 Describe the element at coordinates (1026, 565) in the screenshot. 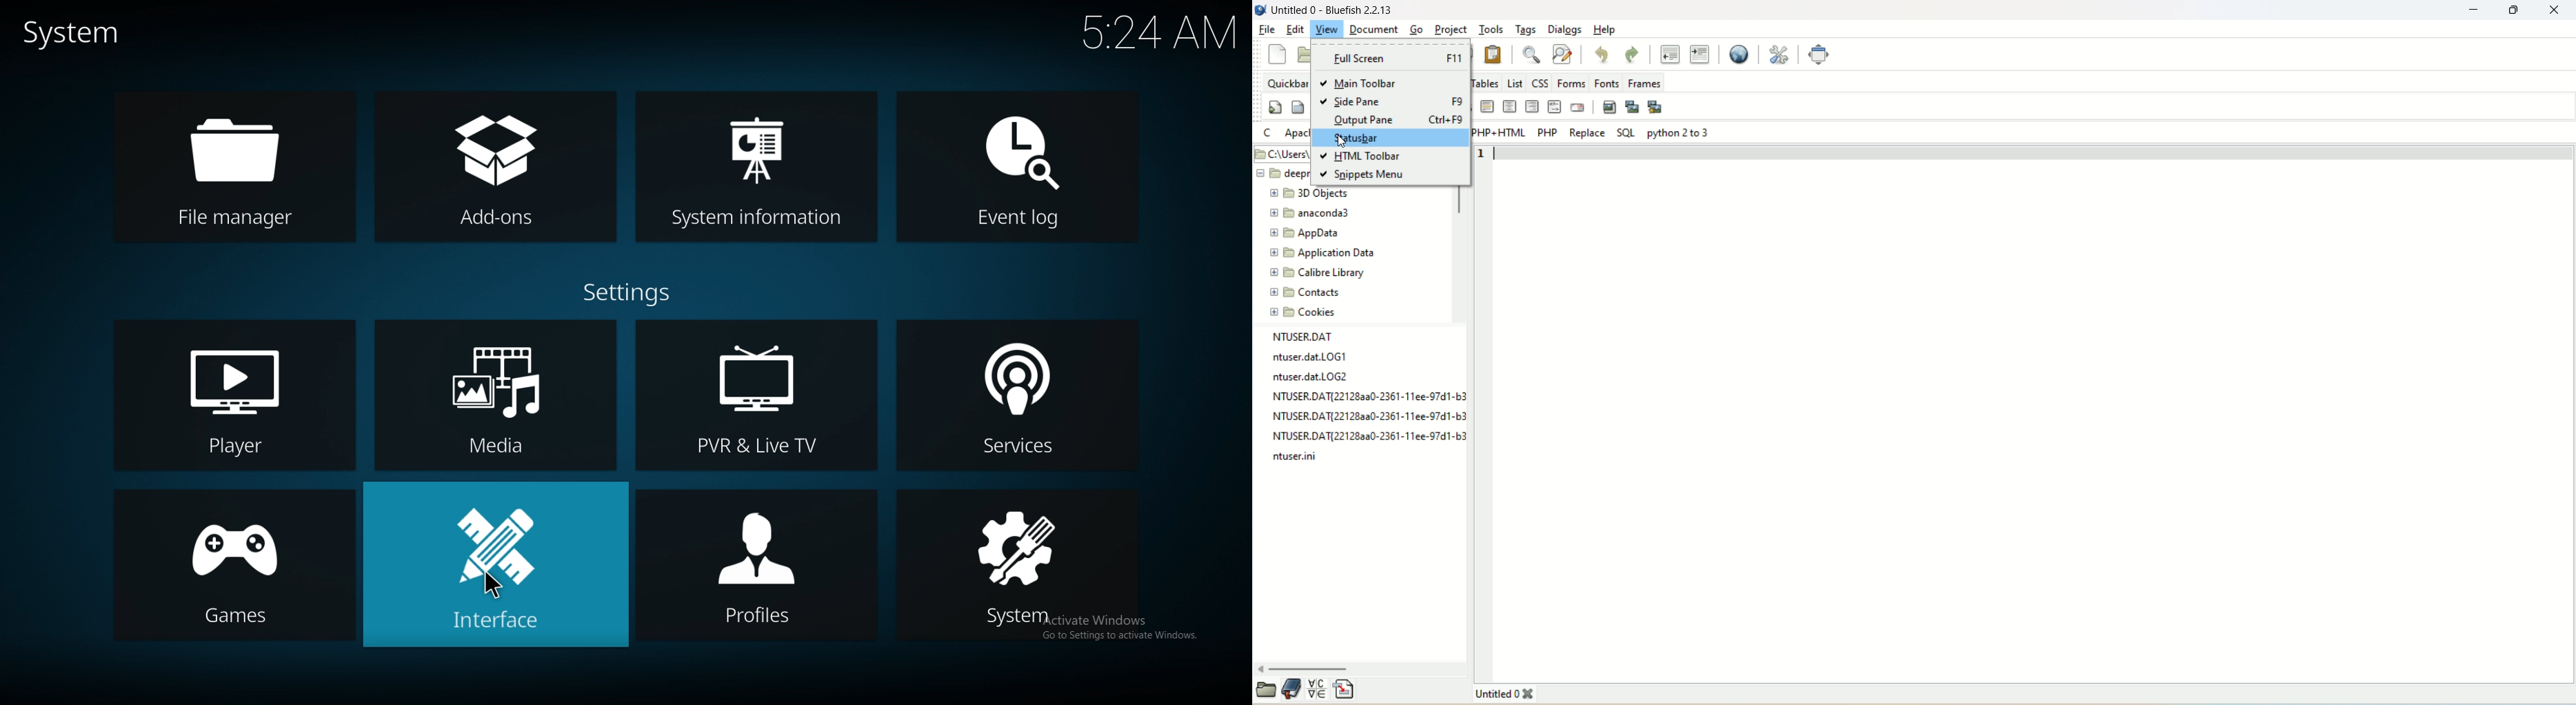

I see `system` at that location.